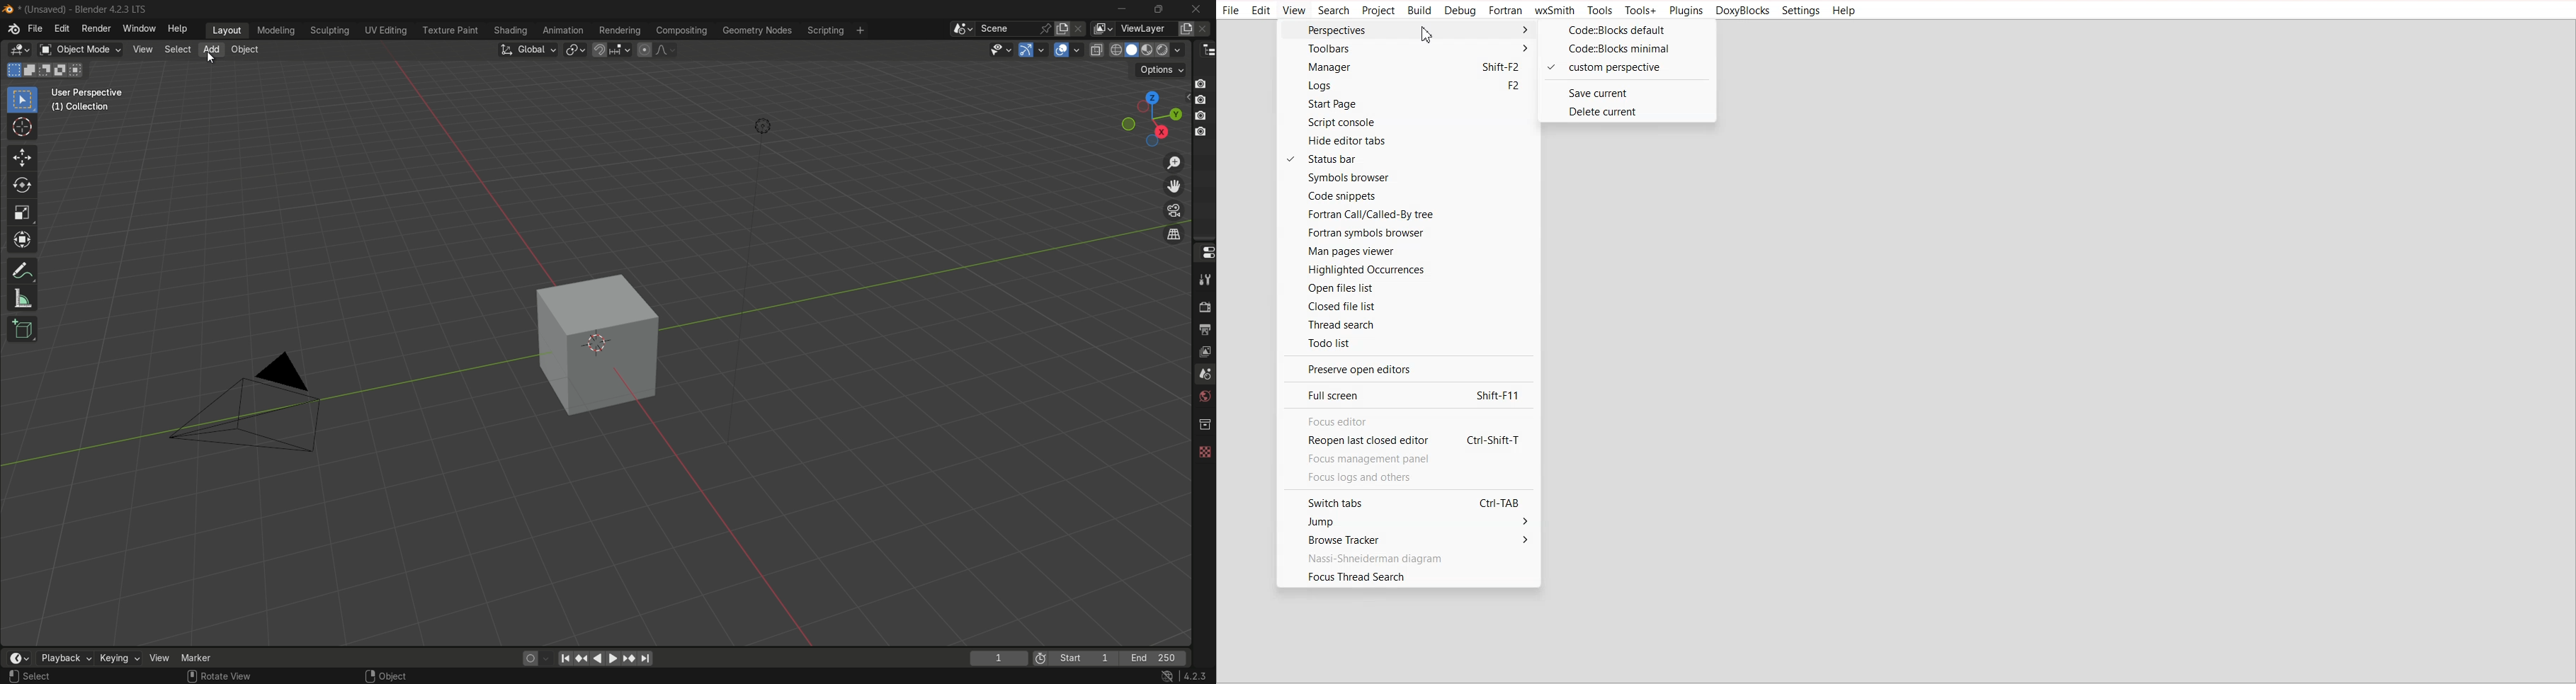  Describe the element at coordinates (95, 30) in the screenshot. I see `render menu` at that location.